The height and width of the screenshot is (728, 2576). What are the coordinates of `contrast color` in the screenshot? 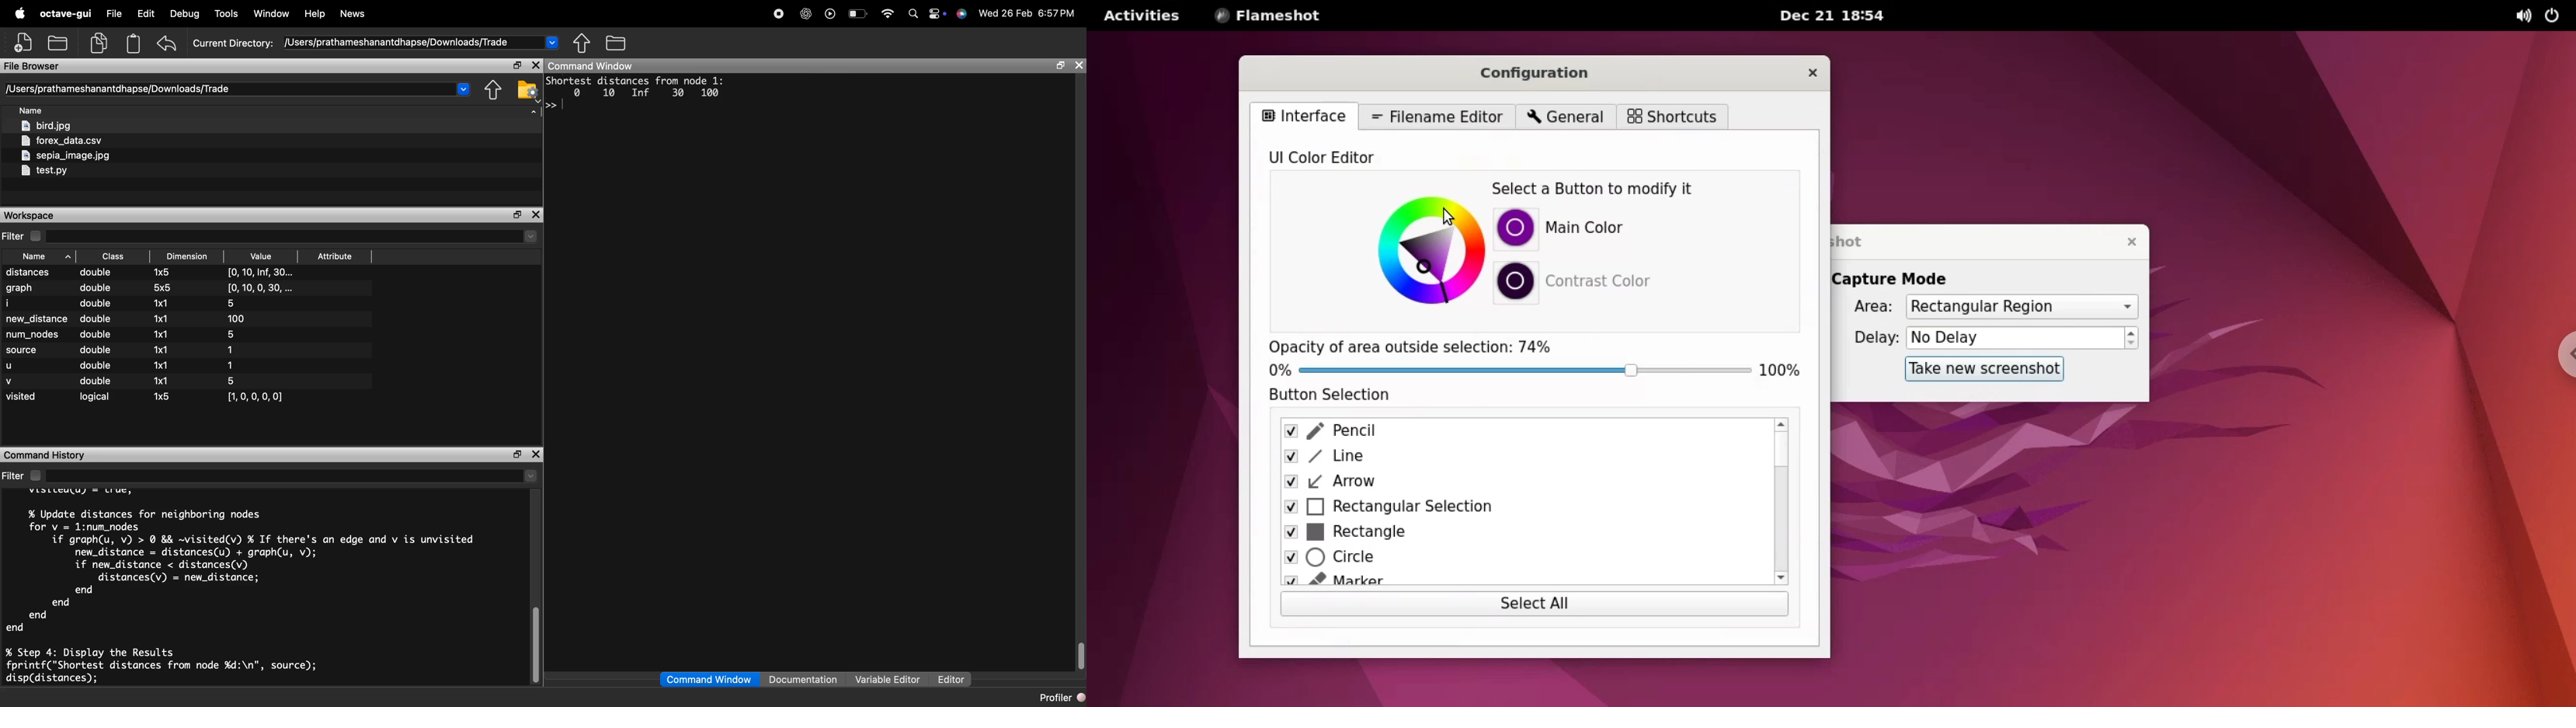 It's located at (1604, 282).